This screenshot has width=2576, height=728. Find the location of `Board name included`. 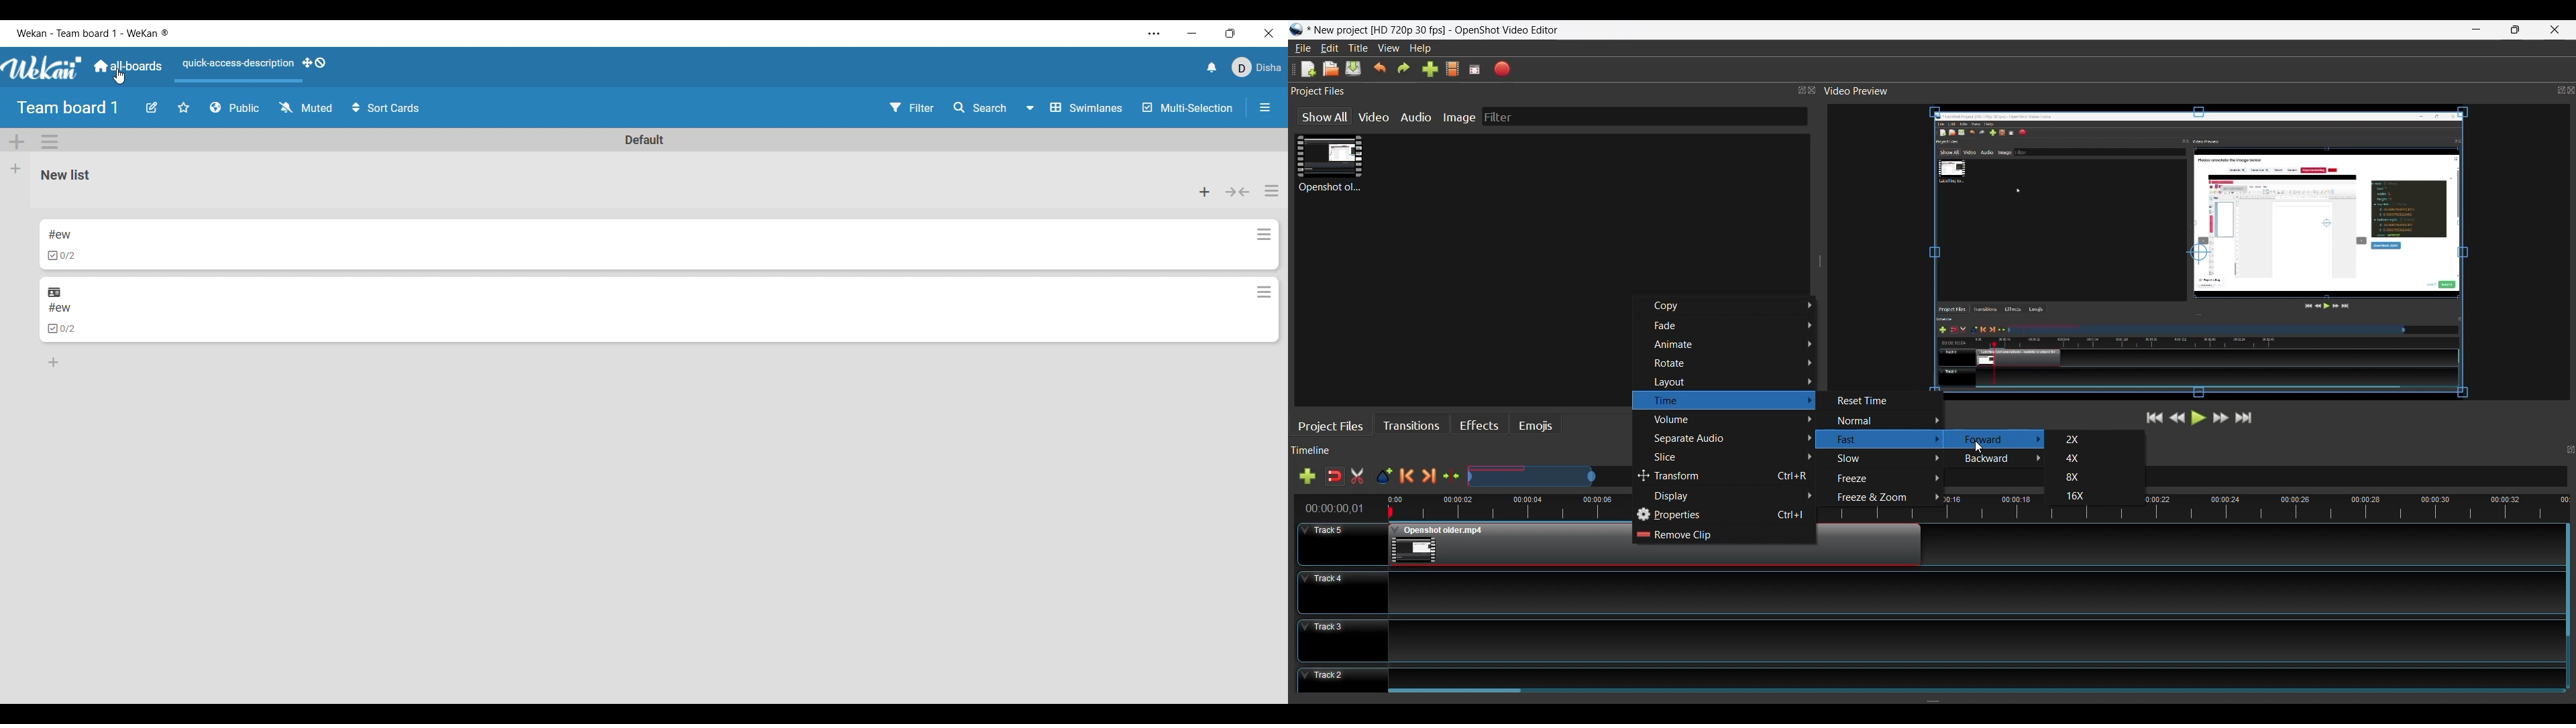

Board name included is located at coordinates (99, 34).